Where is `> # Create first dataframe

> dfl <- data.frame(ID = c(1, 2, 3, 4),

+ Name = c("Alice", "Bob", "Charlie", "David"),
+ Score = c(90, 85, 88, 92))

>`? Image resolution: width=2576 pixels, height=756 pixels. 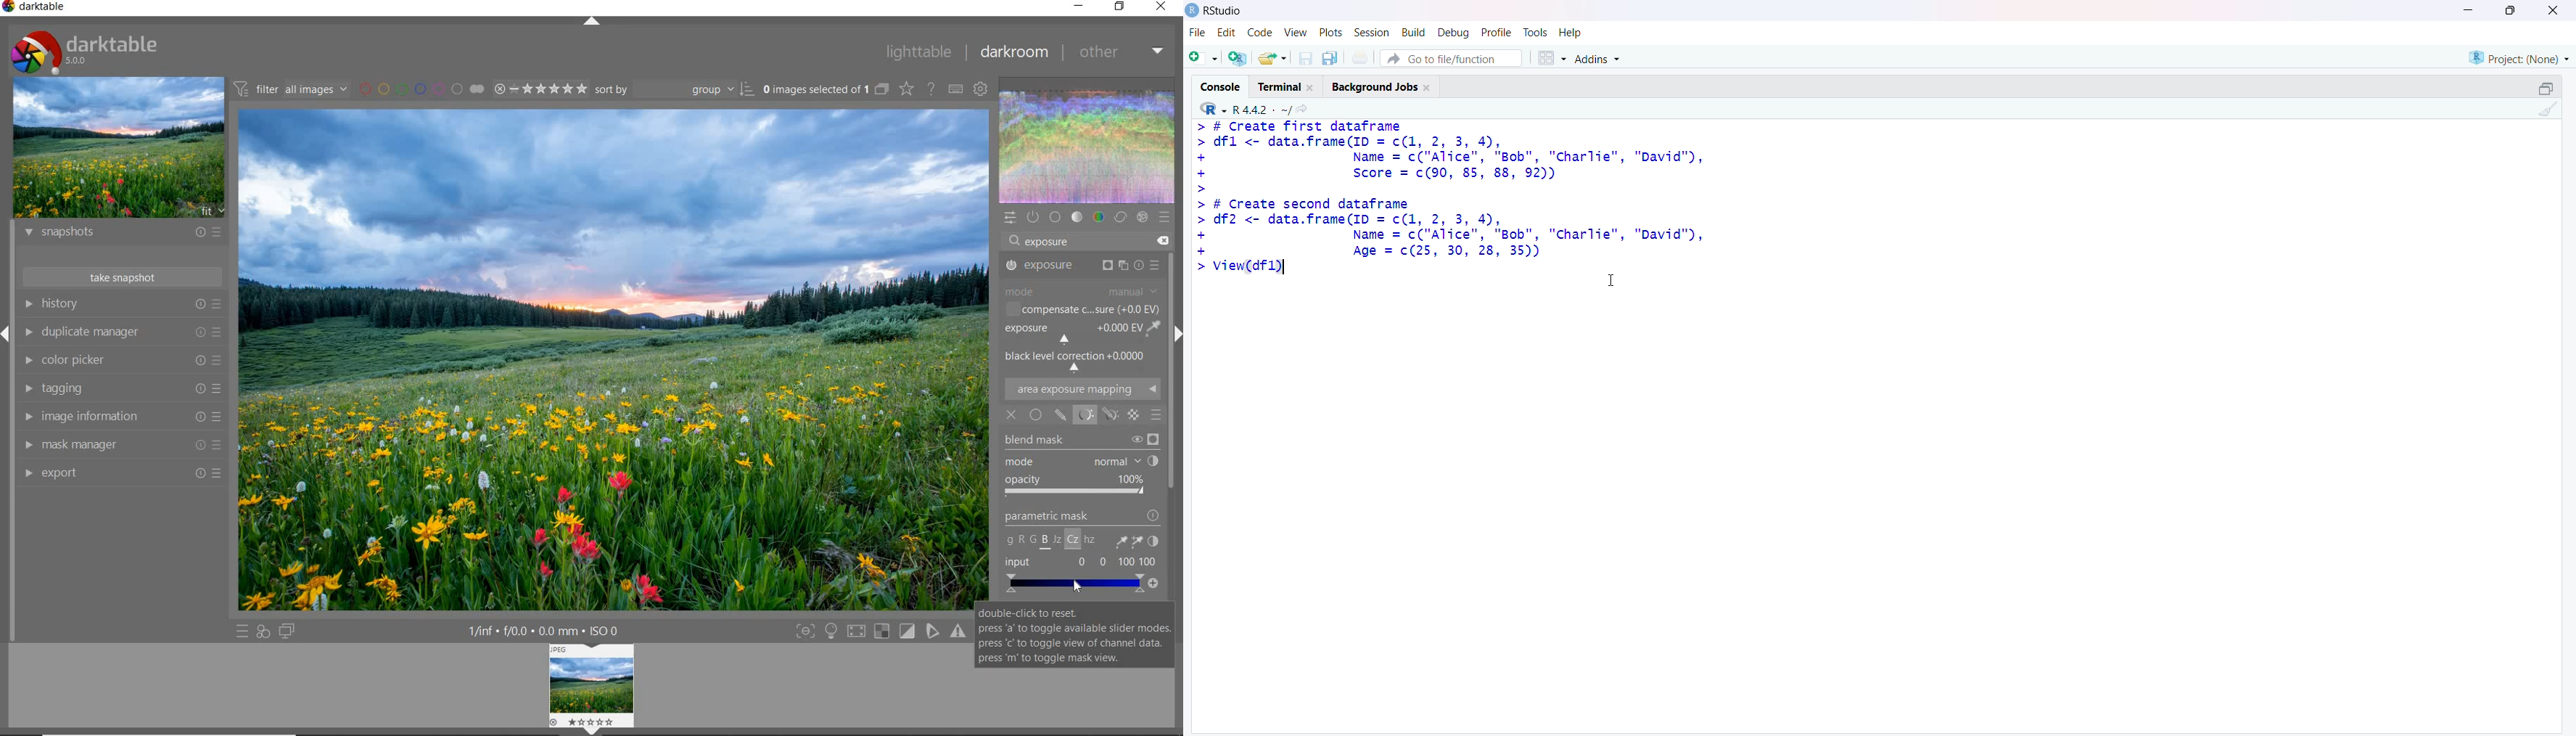 > # Create first dataframe

> dfl <- data.frame(ID = c(1, 2, 3, 4),

+ Name = c("Alice", "Bob", "Charlie", "David"),
+ Score = c(90, 85, 88, 92))

> is located at coordinates (1450, 157).